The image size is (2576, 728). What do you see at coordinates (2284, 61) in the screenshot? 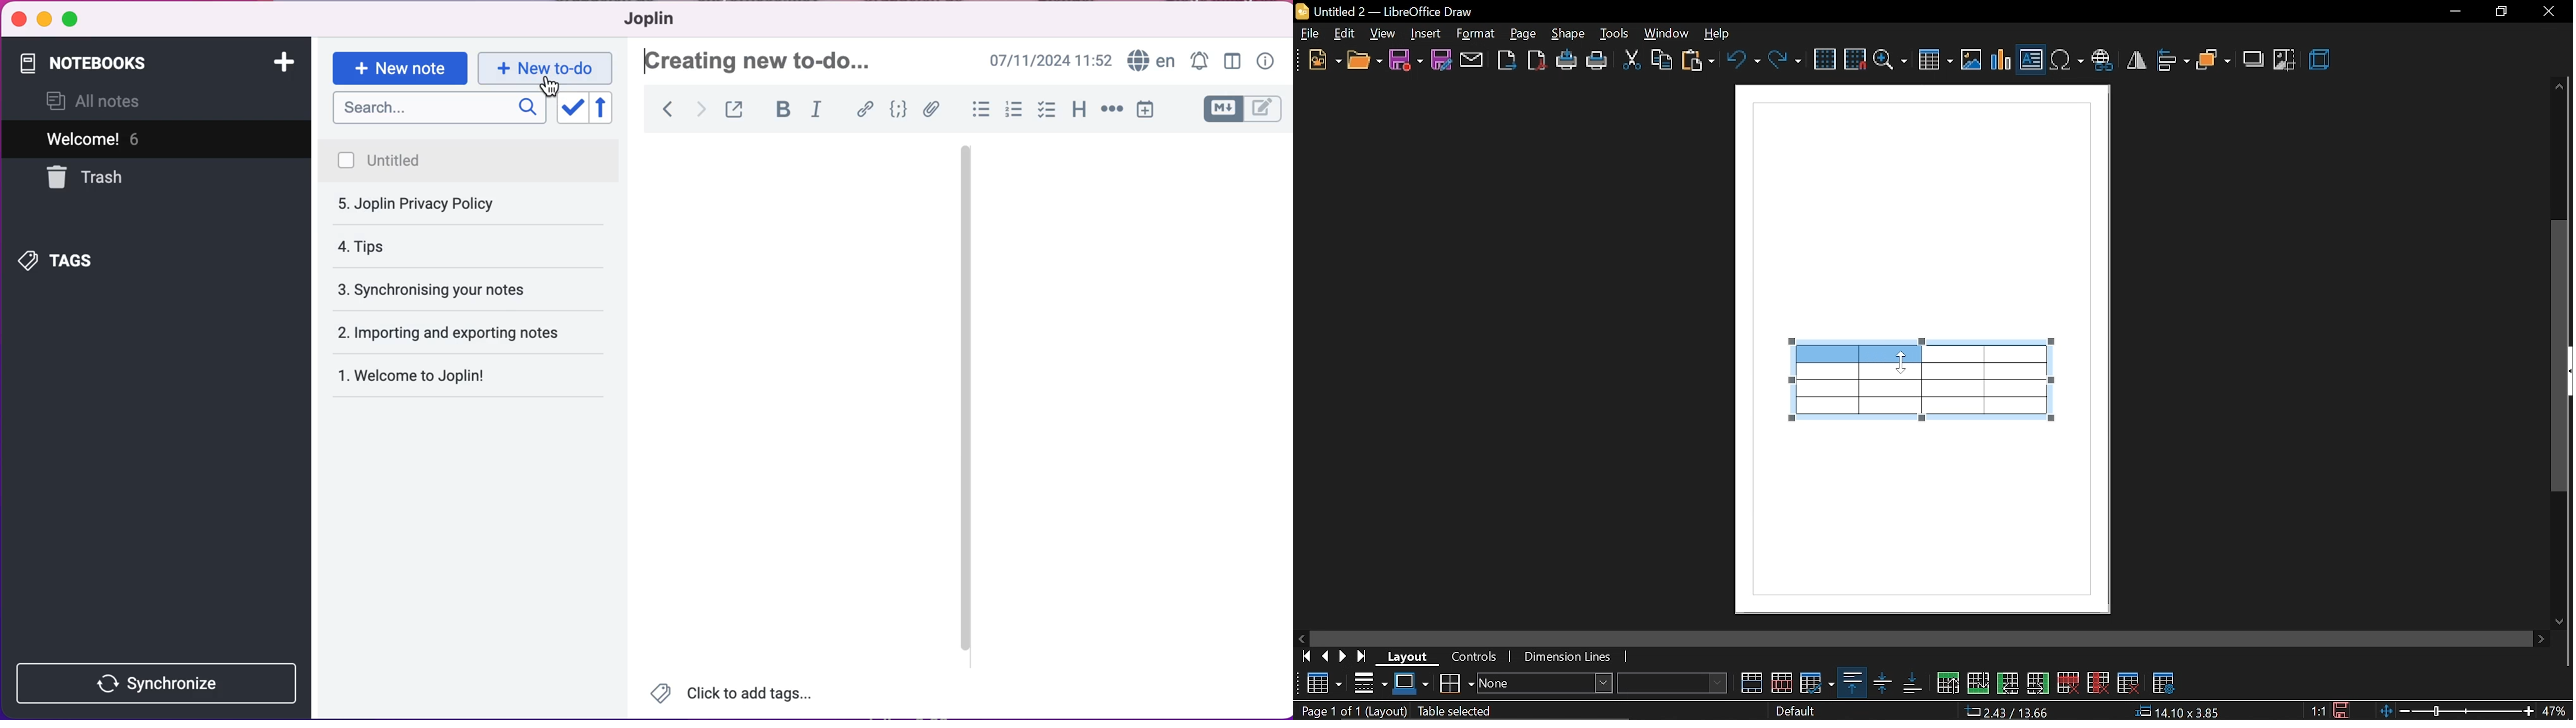
I see `crop` at bounding box center [2284, 61].